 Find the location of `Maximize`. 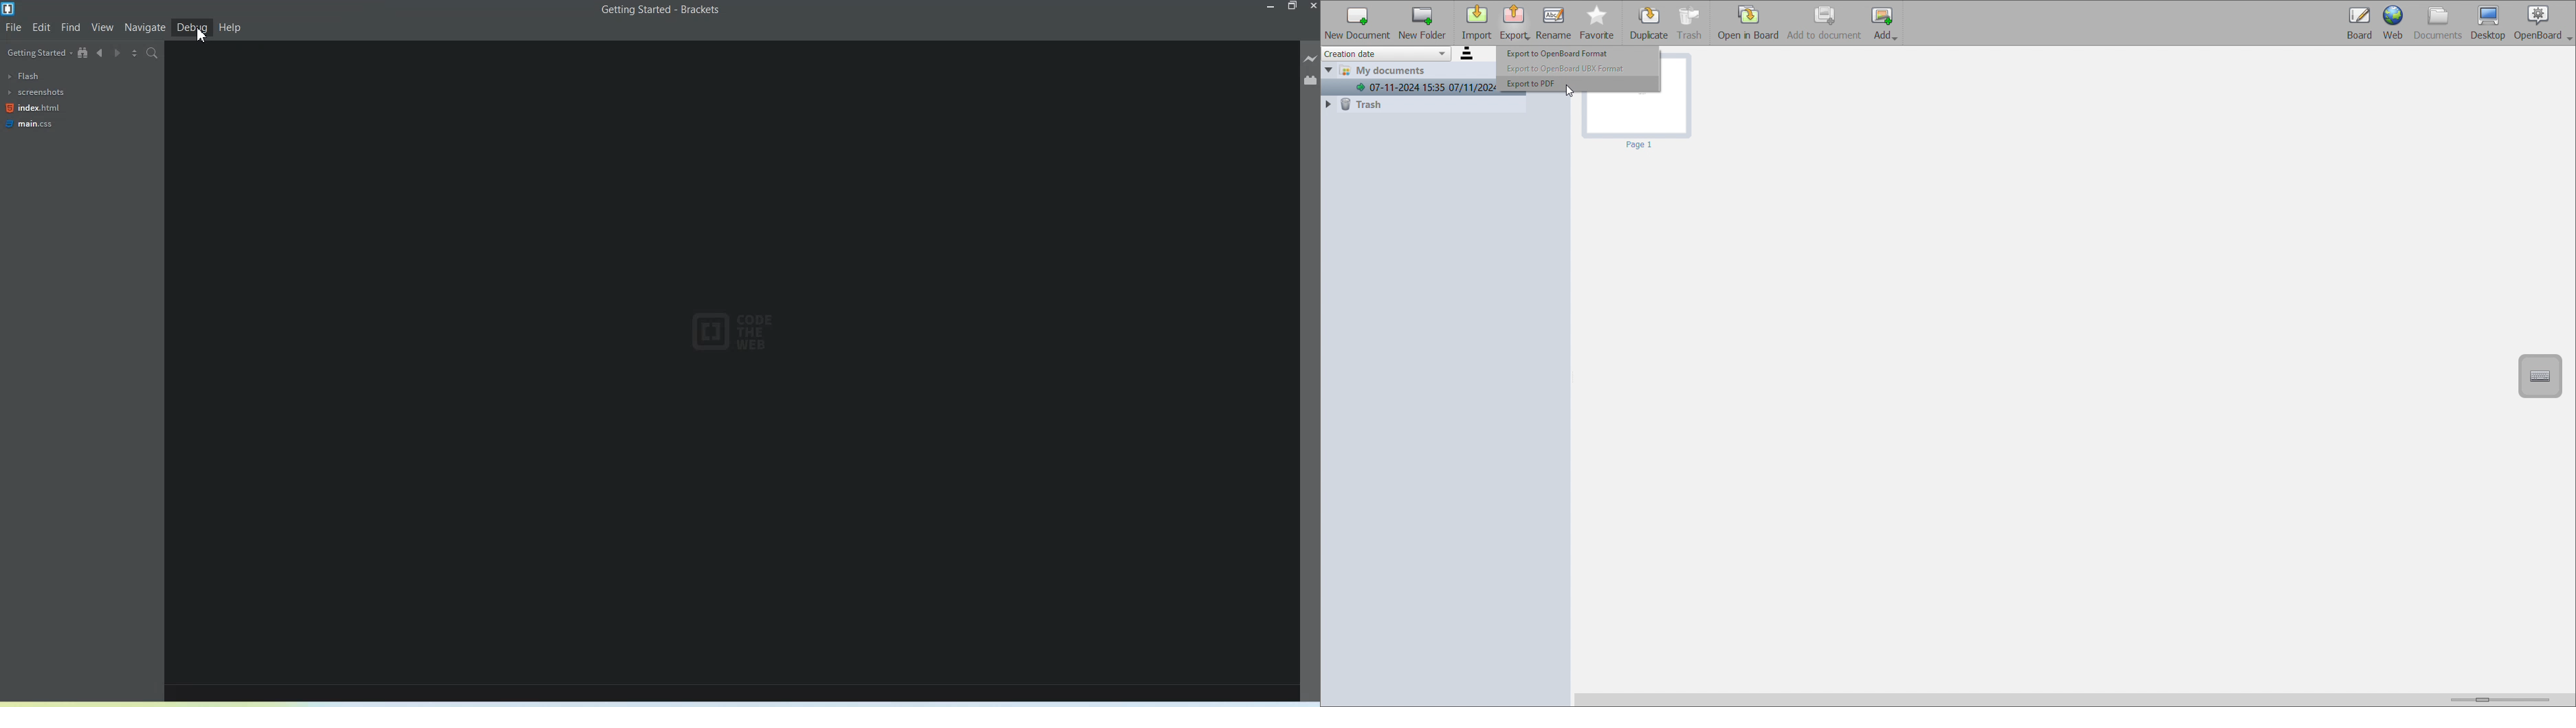

Maximize is located at coordinates (1293, 7).